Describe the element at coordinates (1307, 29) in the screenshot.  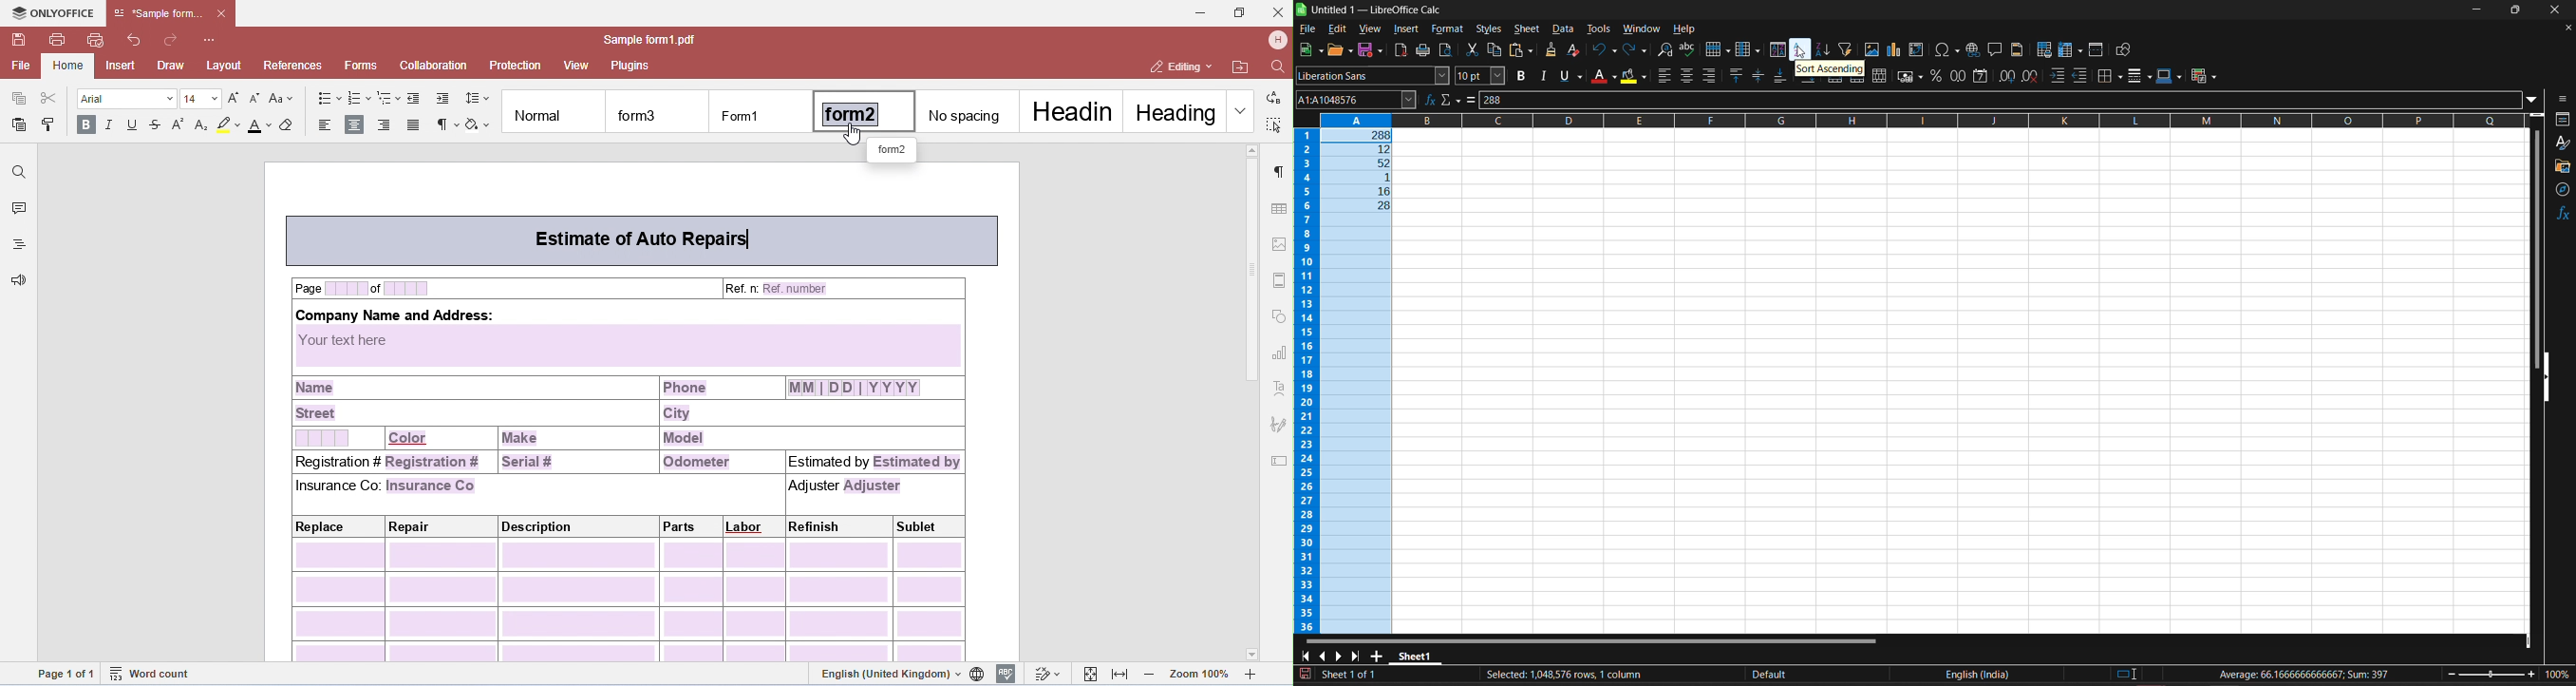
I see `file` at that location.